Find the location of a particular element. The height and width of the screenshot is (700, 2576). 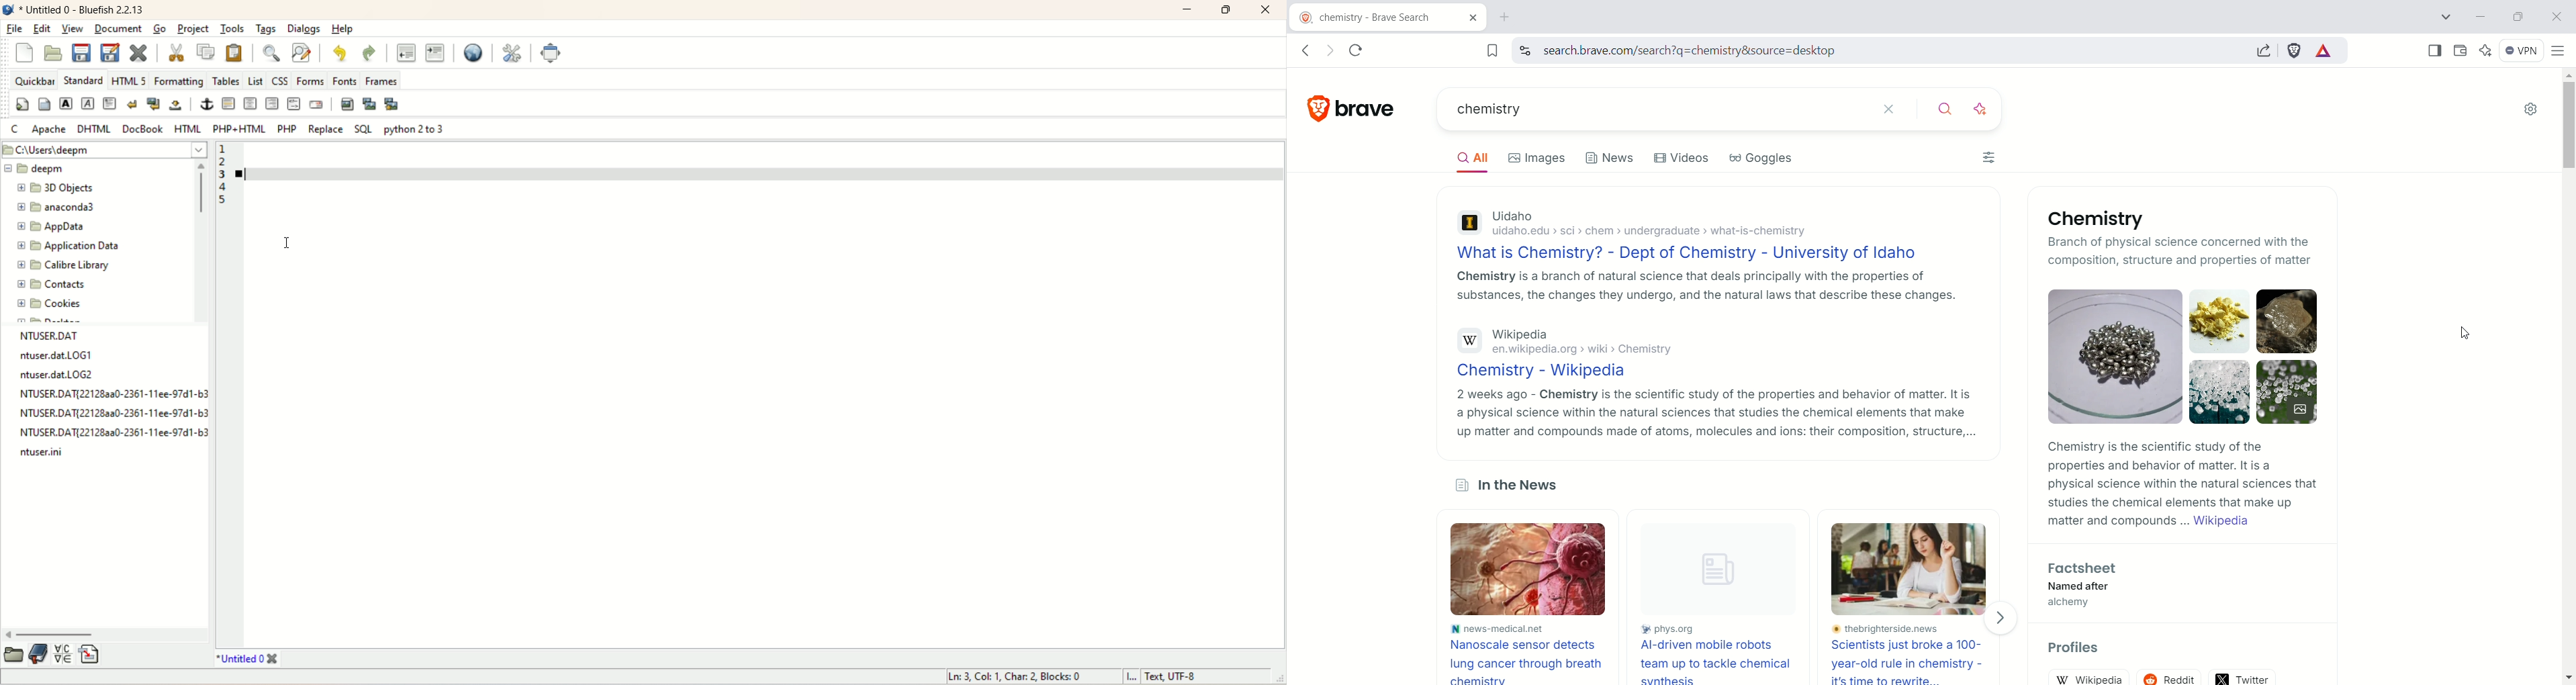

cut is located at coordinates (175, 53).